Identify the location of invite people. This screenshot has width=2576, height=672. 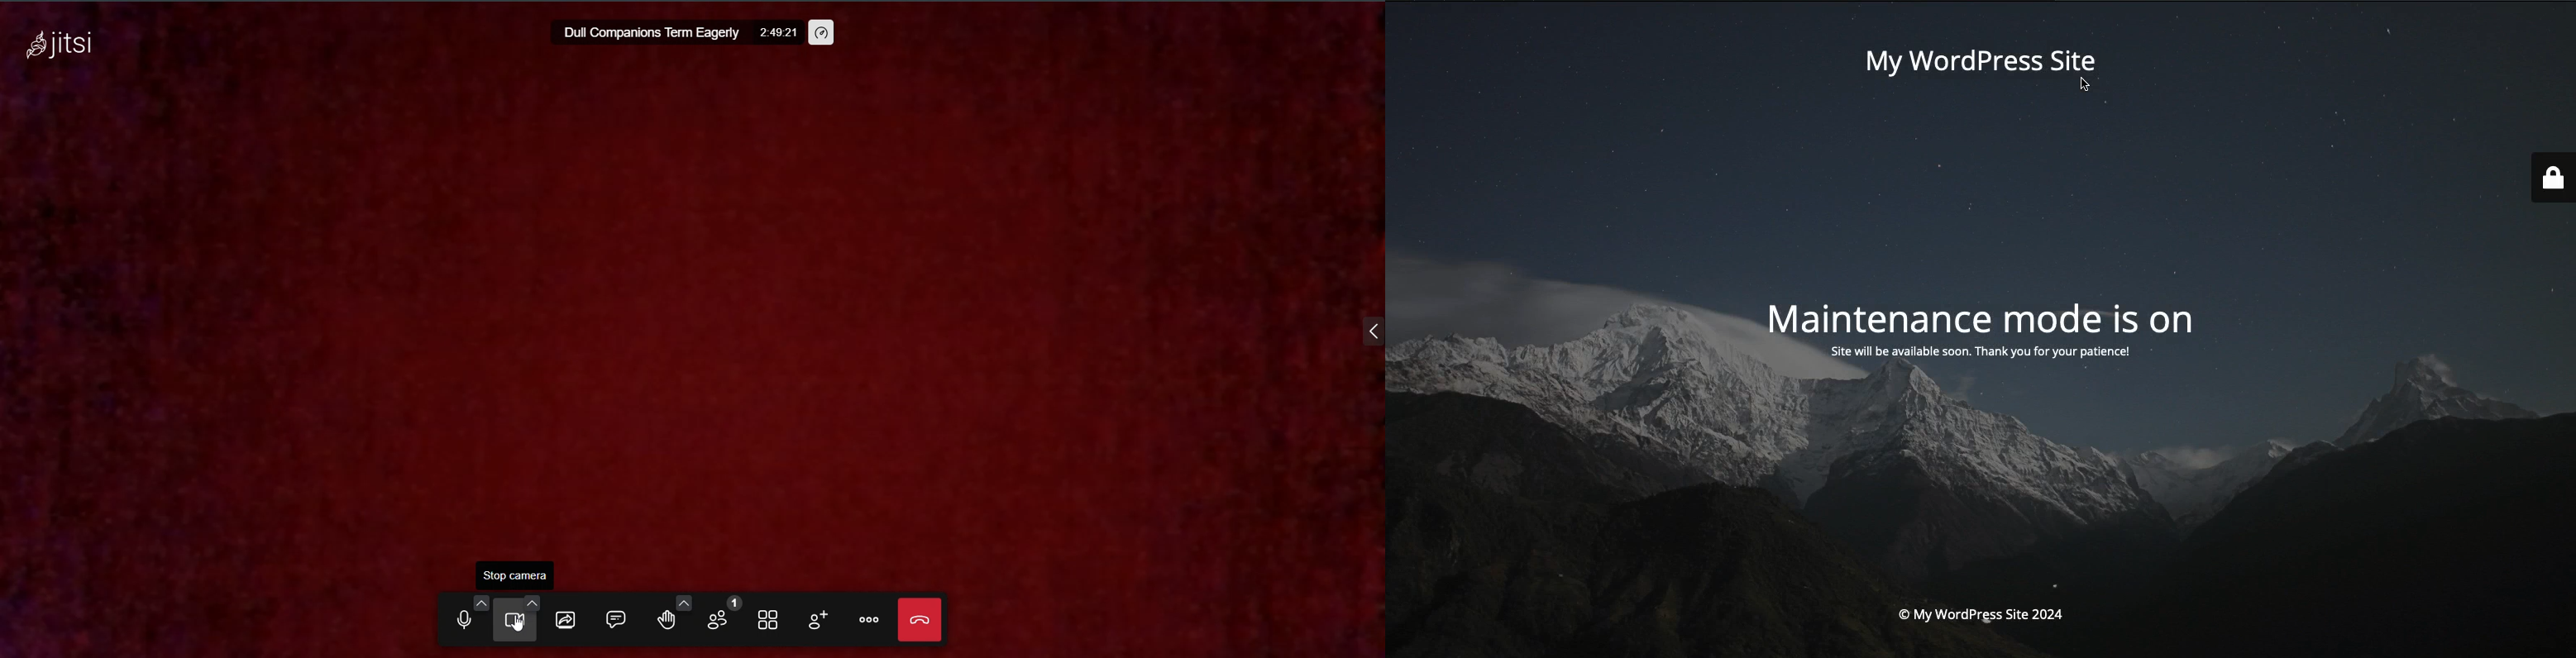
(813, 619).